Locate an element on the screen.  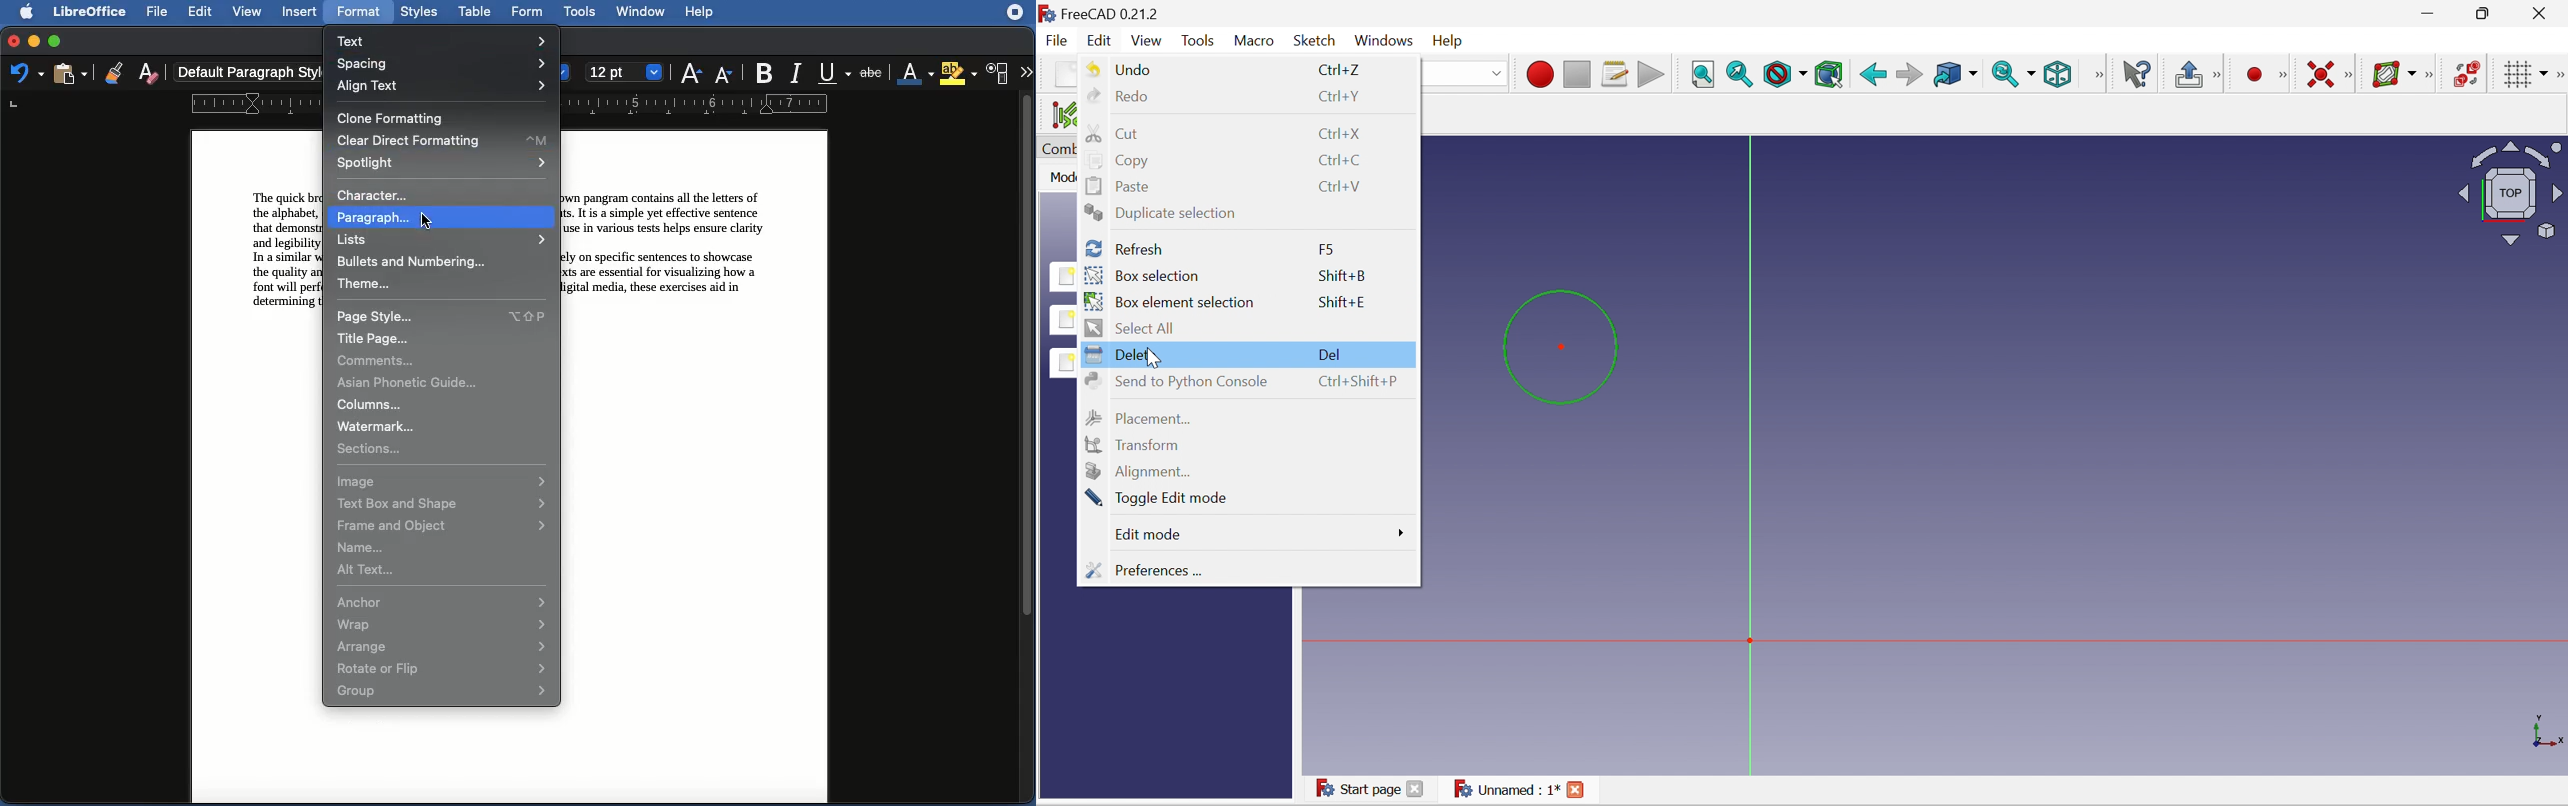
Delete is located at coordinates (1125, 354).